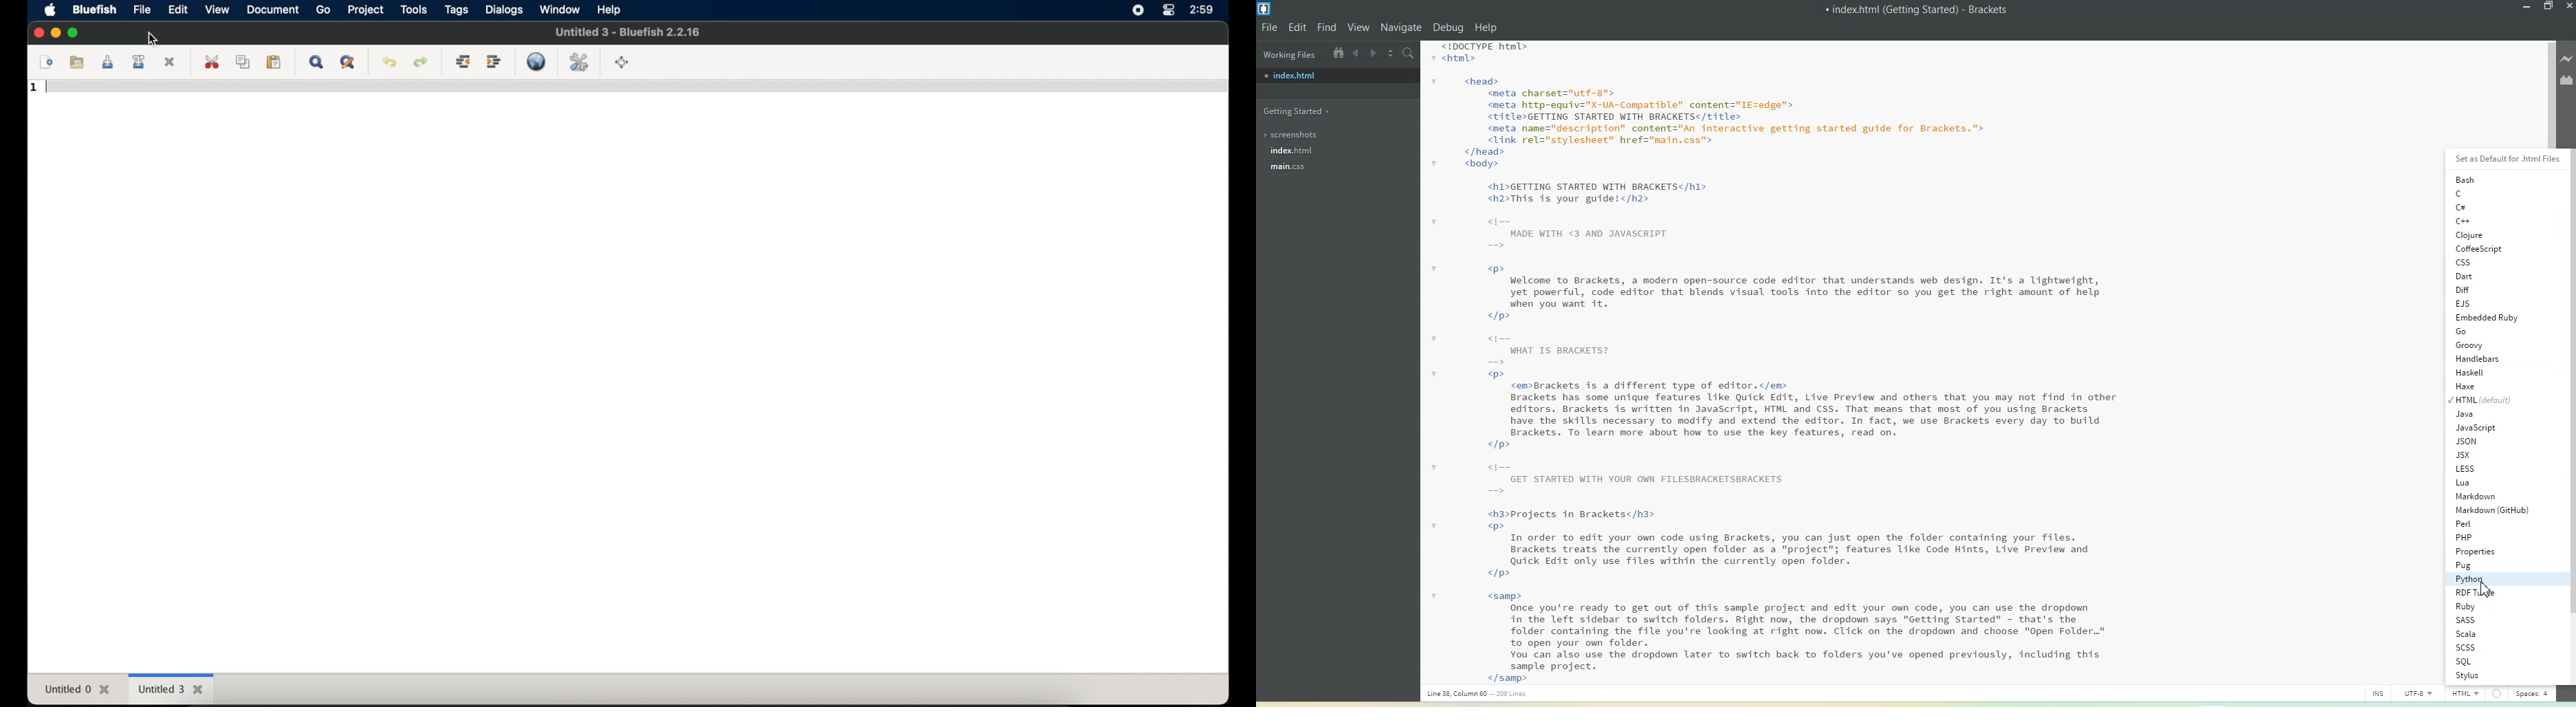 The width and height of the screenshot is (2576, 728). What do you see at coordinates (2487, 455) in the screenshot?
I see `JSX` at bounding box center [2487, 455].